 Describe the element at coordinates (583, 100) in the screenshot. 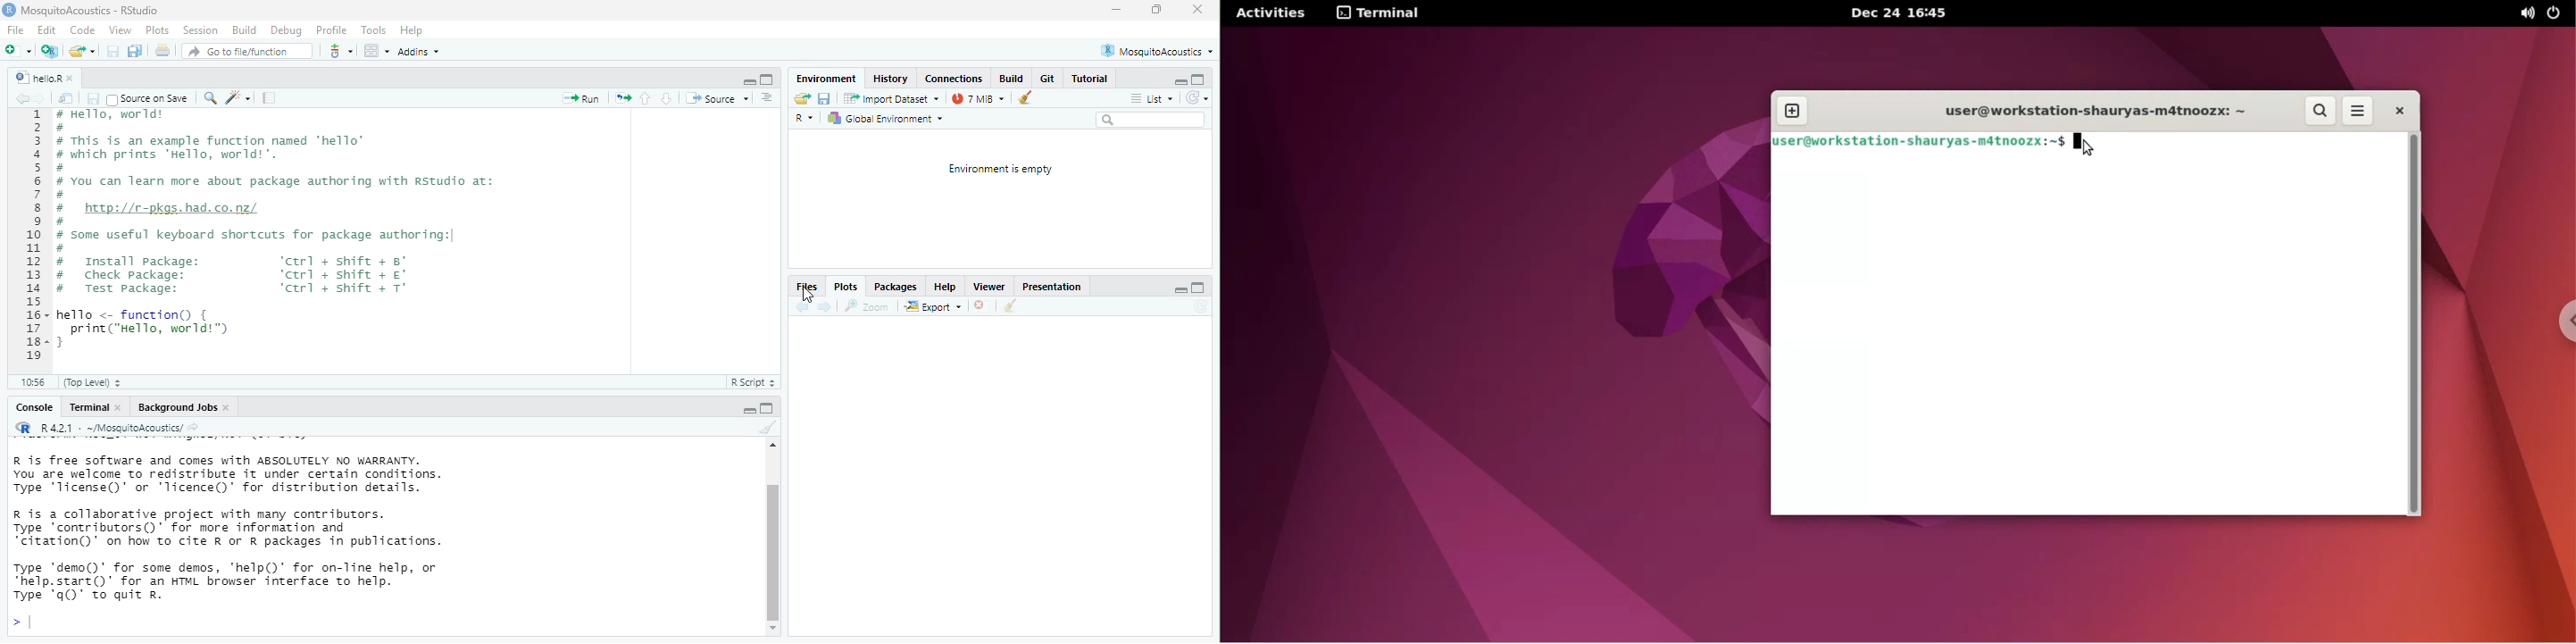

I see ` Run` at that location.